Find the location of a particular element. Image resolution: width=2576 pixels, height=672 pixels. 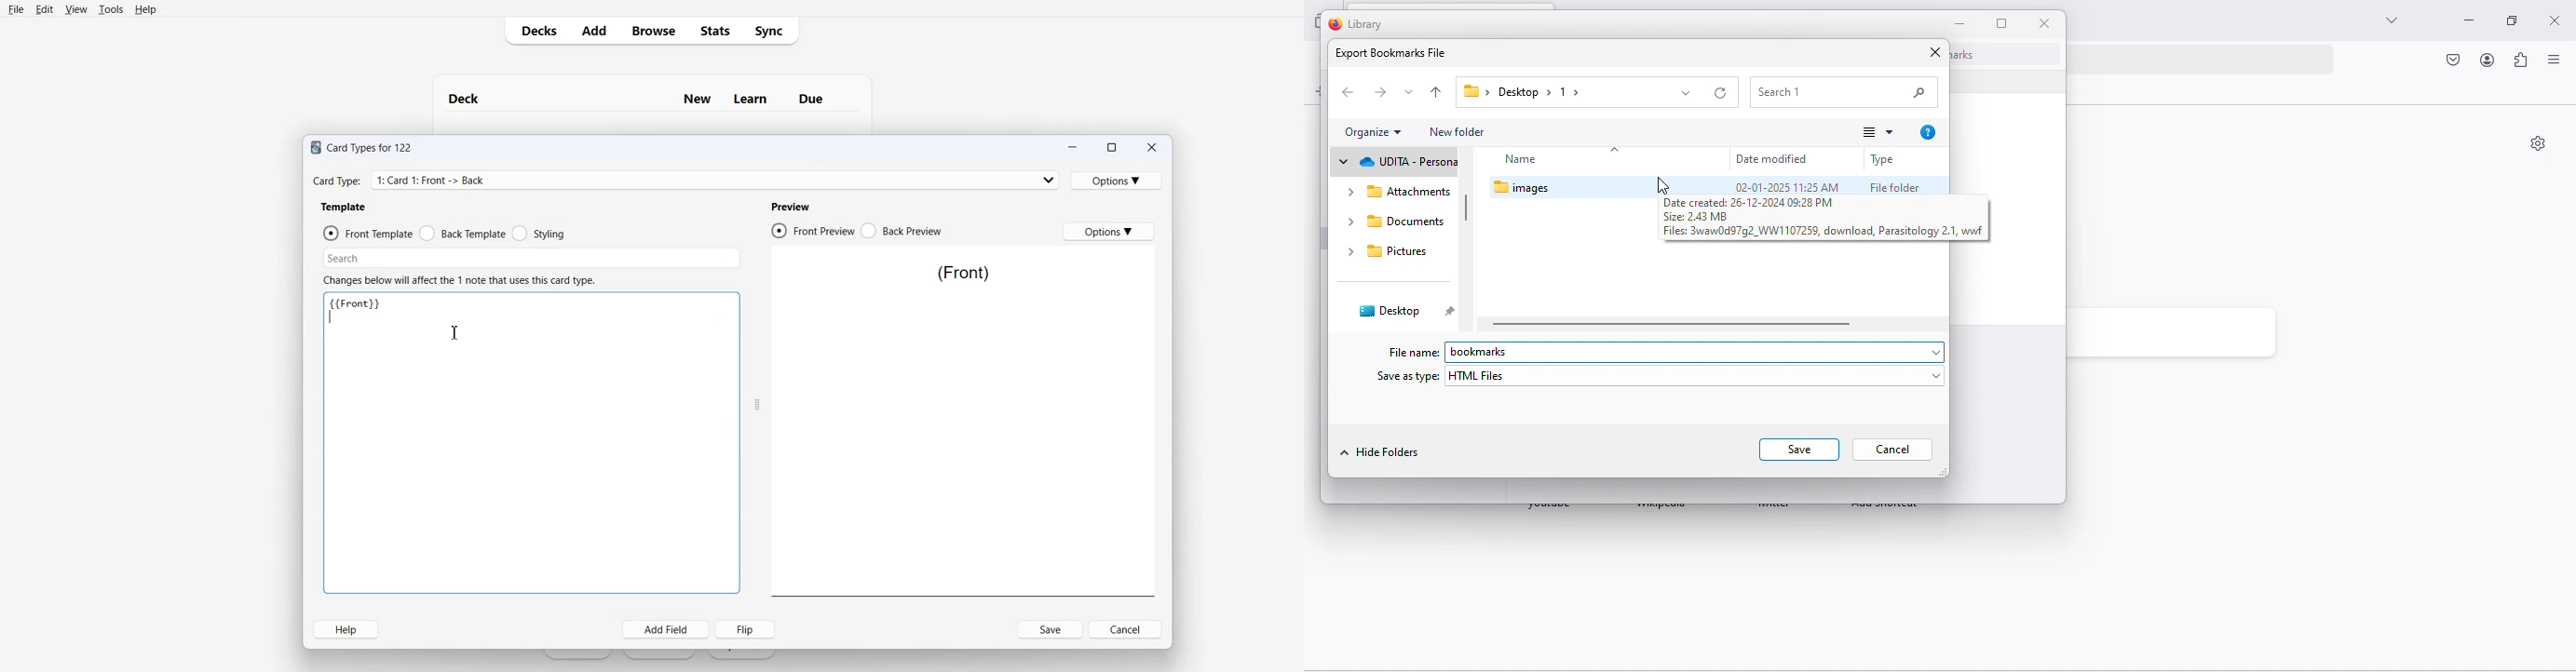

Search is located at coordinates (531, 259).